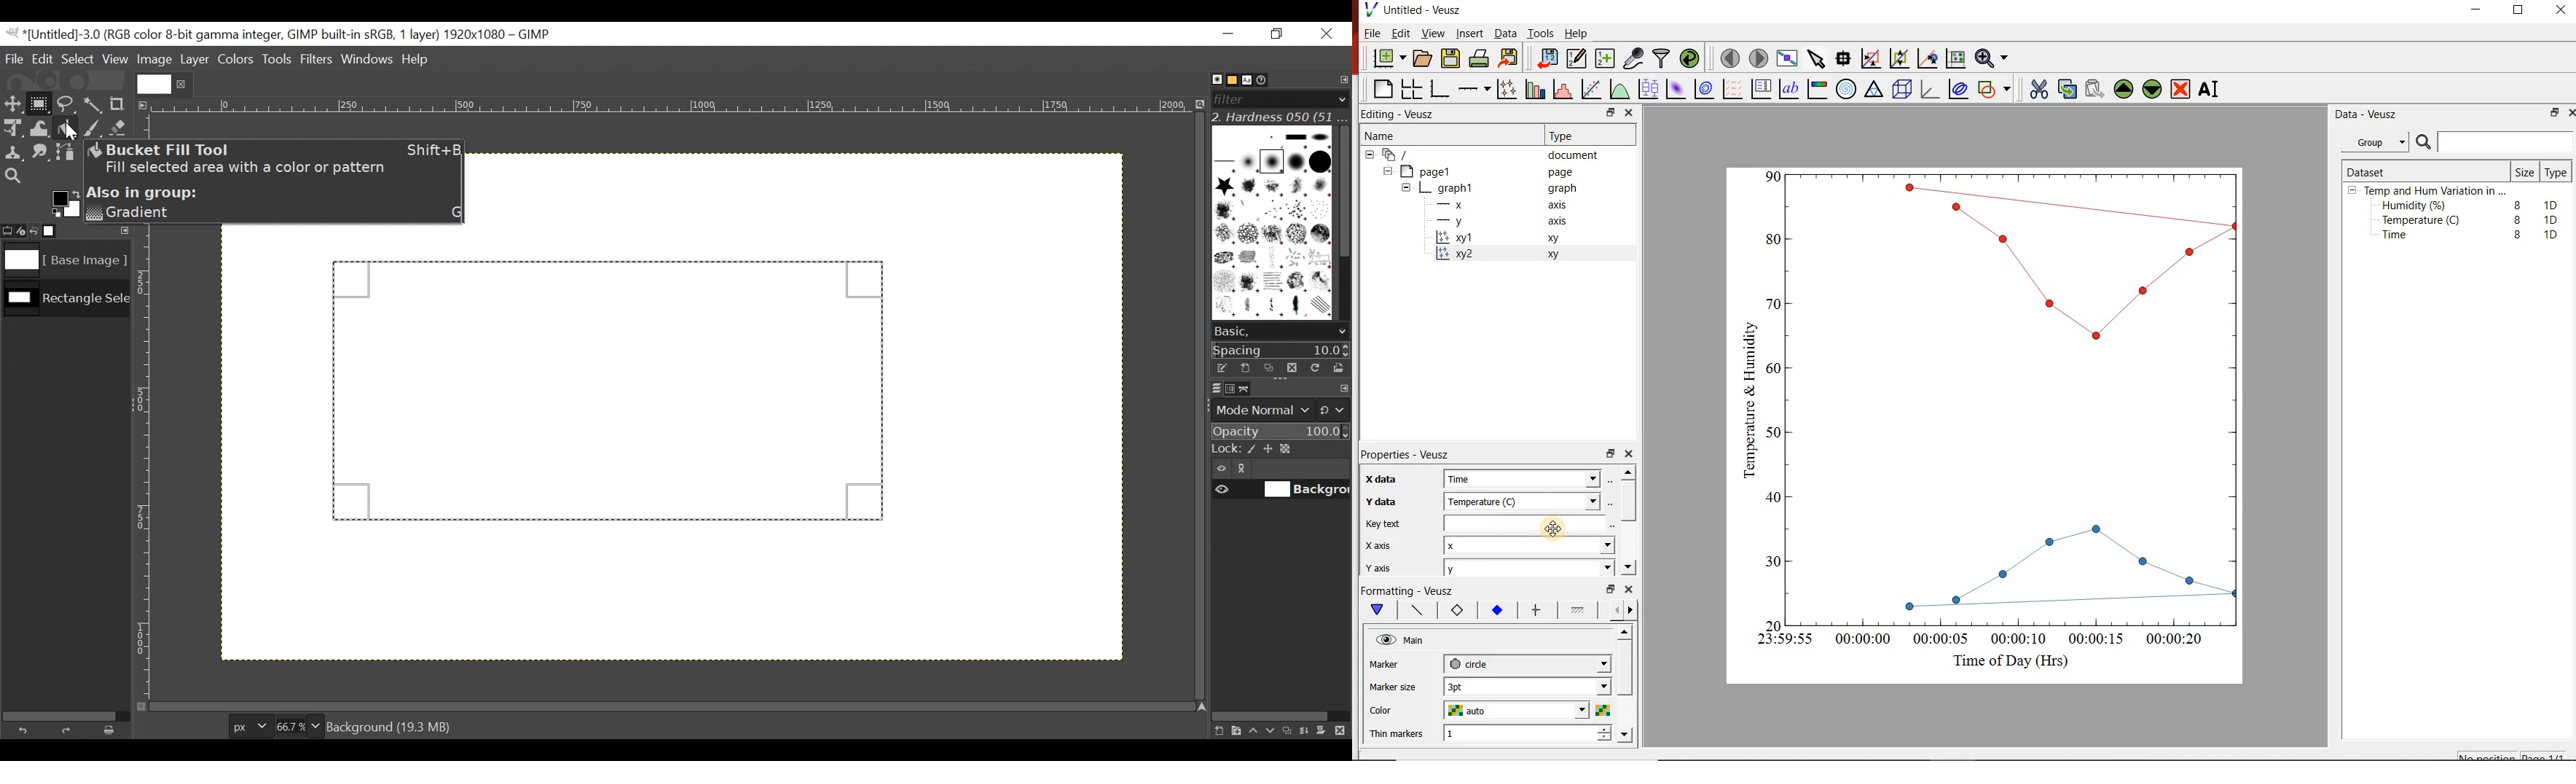 The height and width of the screenshot is (784, 2576). I want to click on Move the selected widget up, so click(2124, 87).